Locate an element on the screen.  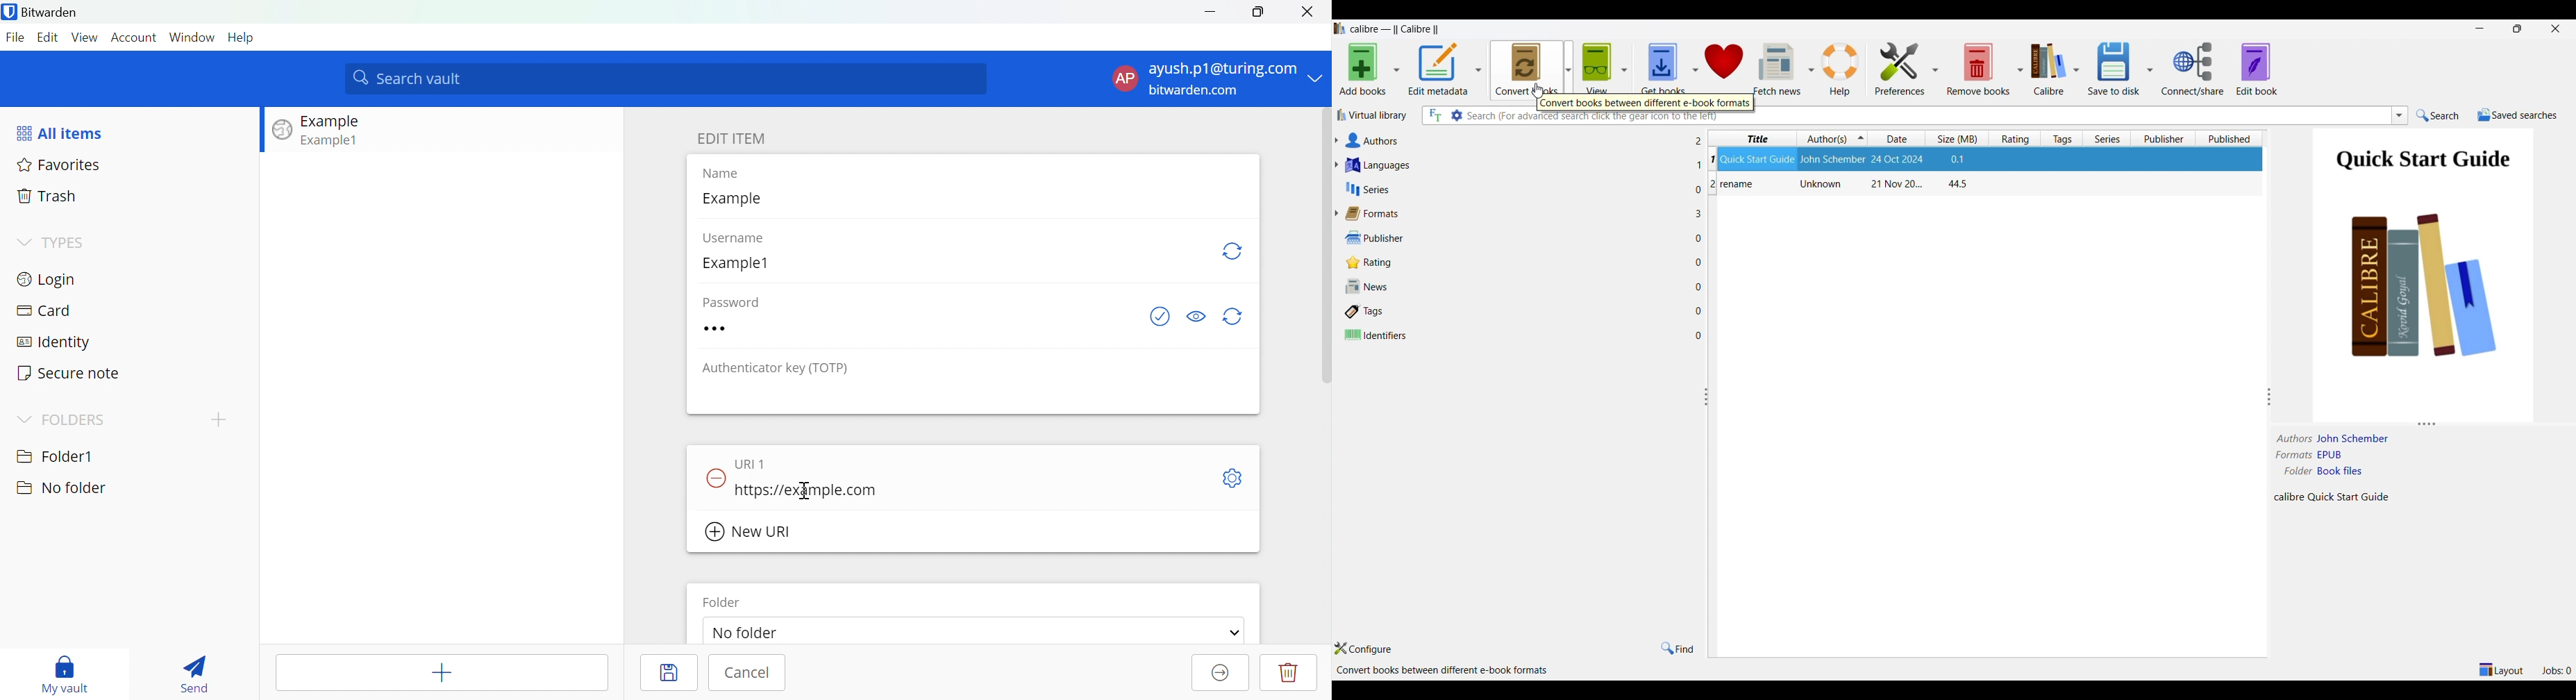
Remove book options is located at coordinates (2020, 69).